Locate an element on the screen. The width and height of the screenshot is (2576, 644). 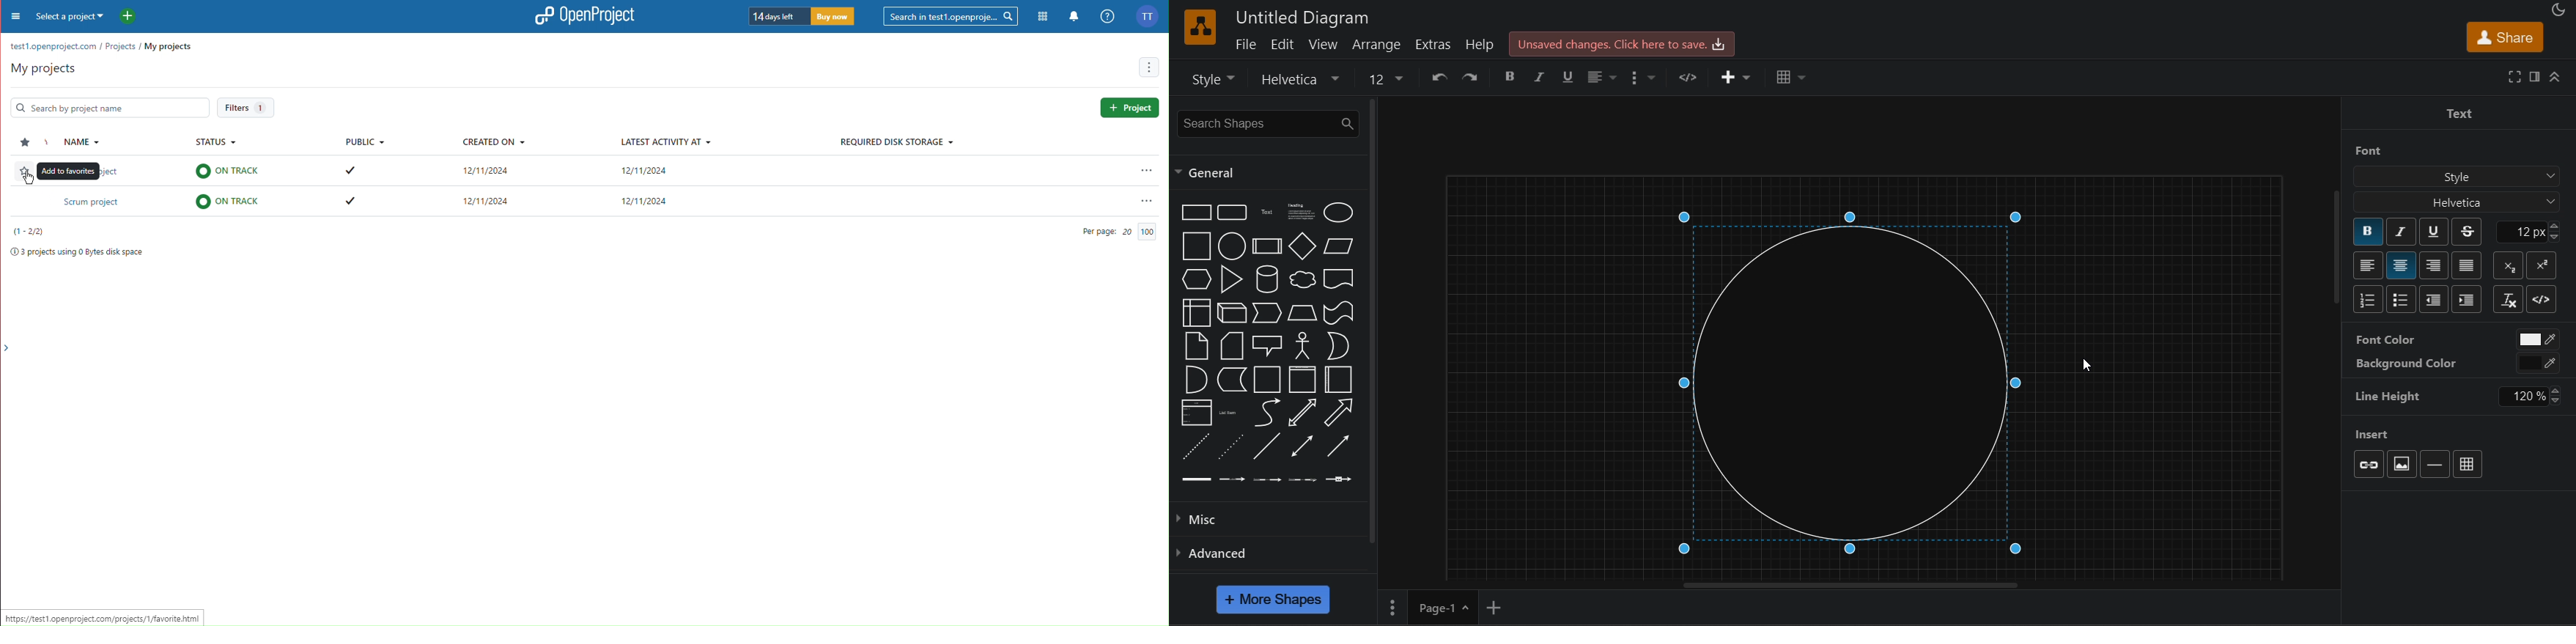
tape is located at coordinates (1342, 312).